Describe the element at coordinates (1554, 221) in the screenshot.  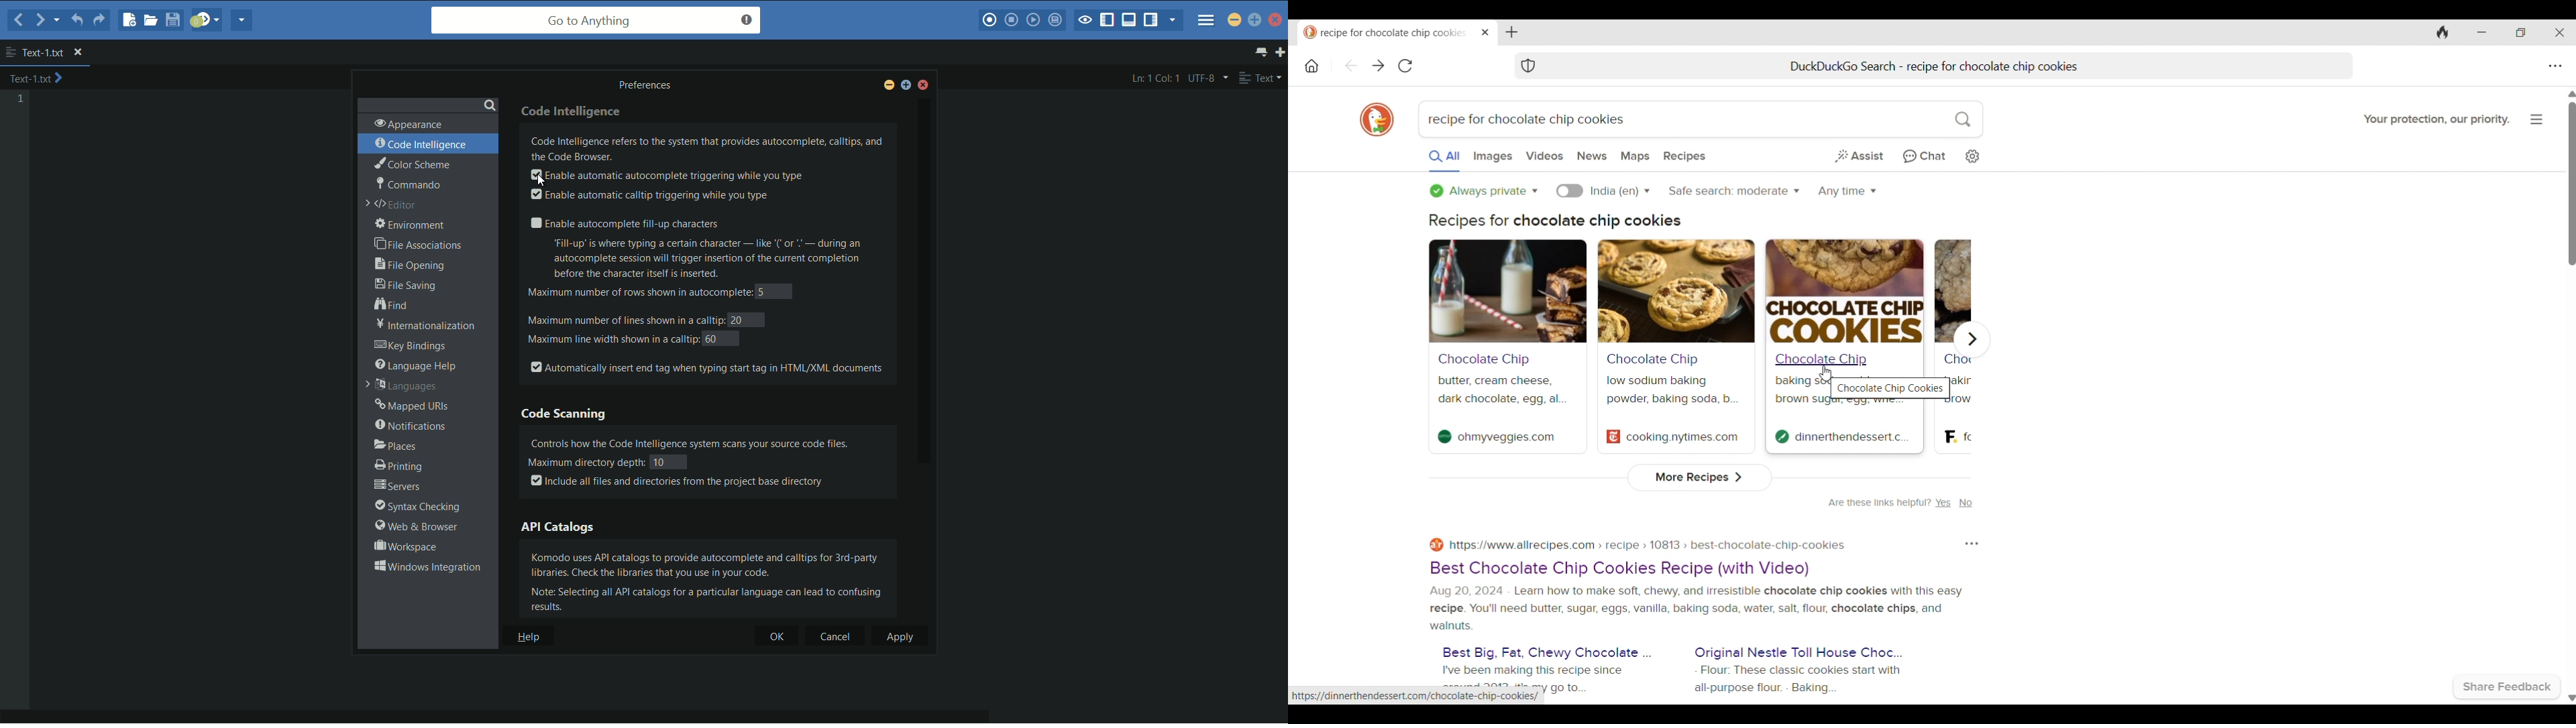
I see `Recipes for chocolate chip cookies` at that location.